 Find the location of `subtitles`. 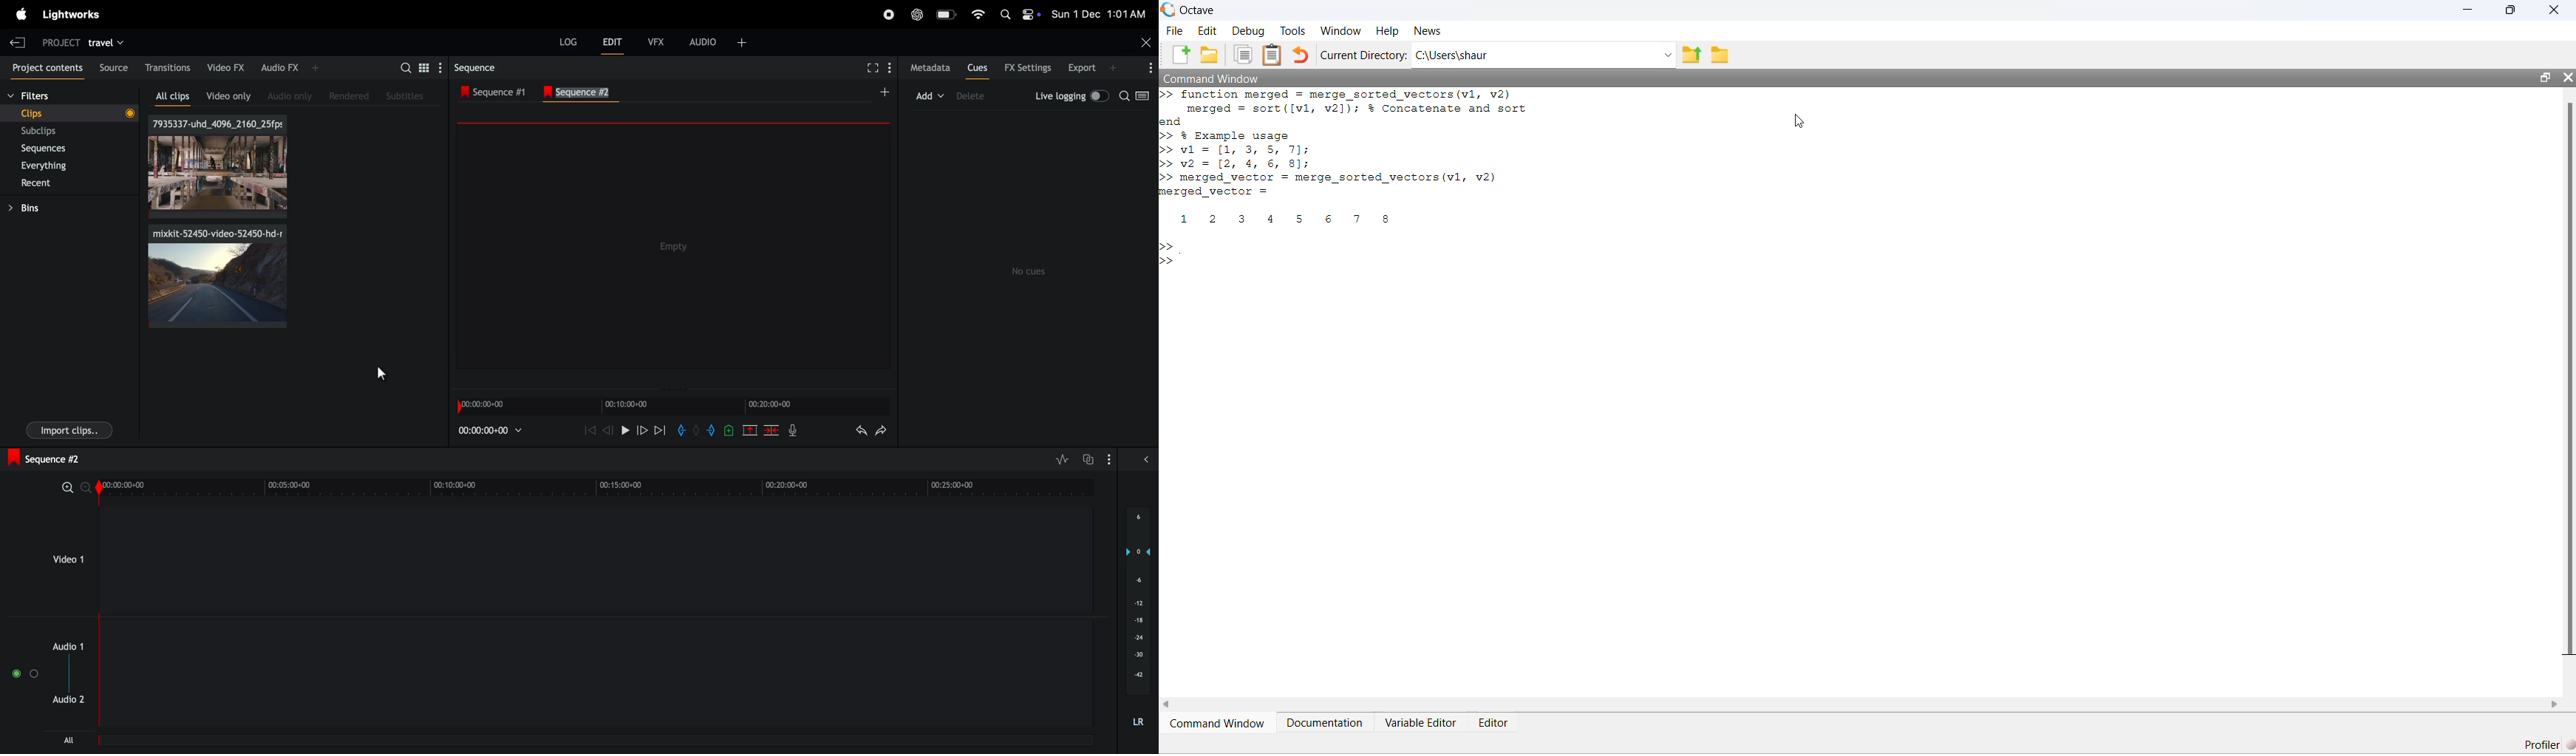

subtitles is located at coordinates (406, 96).